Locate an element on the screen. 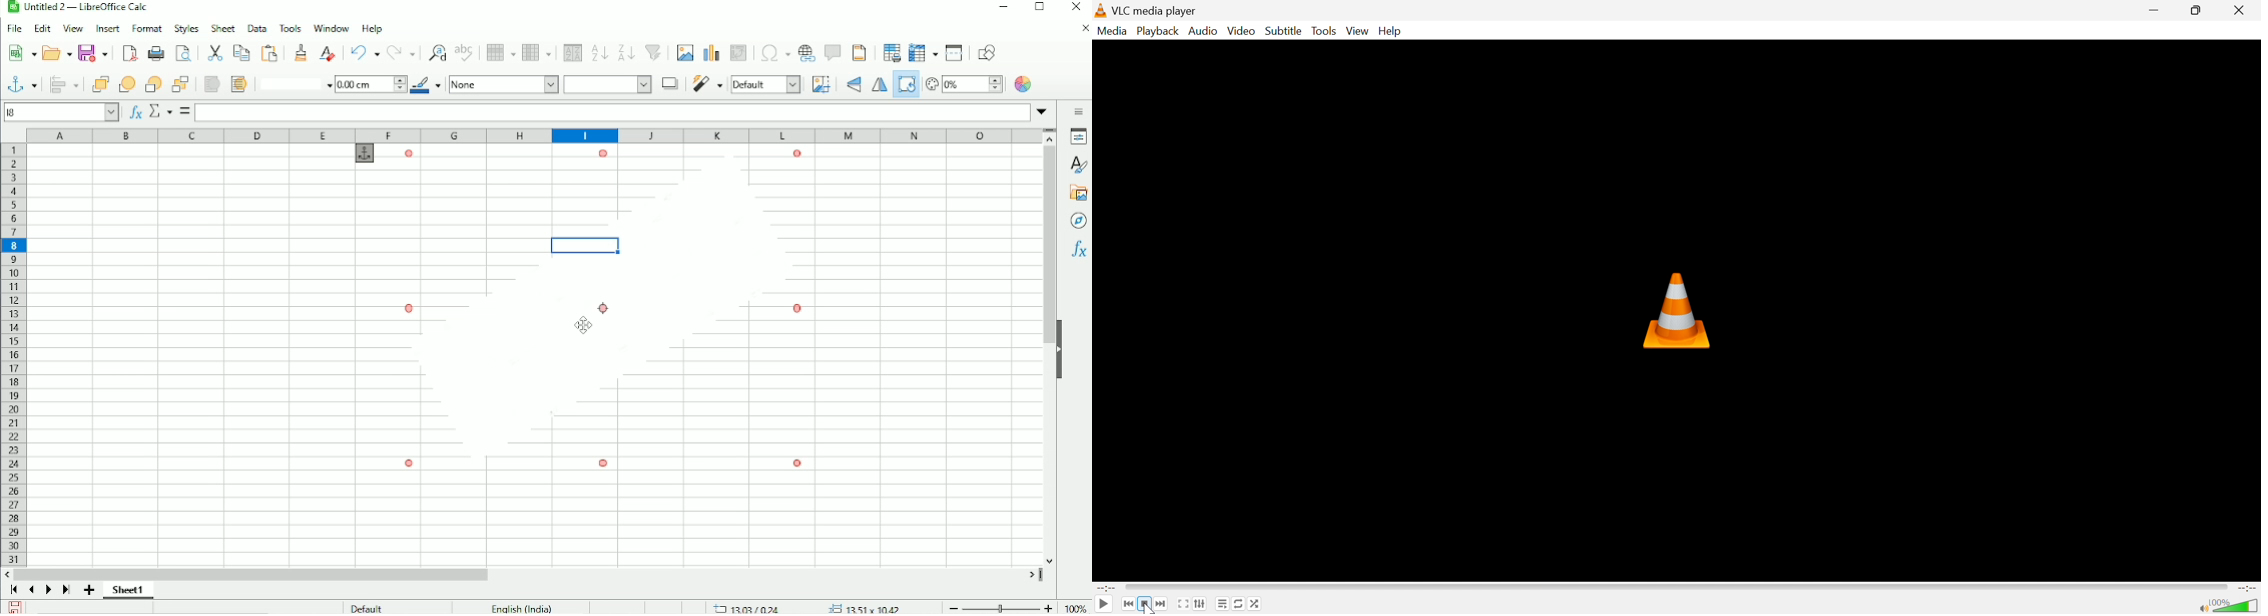  Window is located at coordinates (331, 26).